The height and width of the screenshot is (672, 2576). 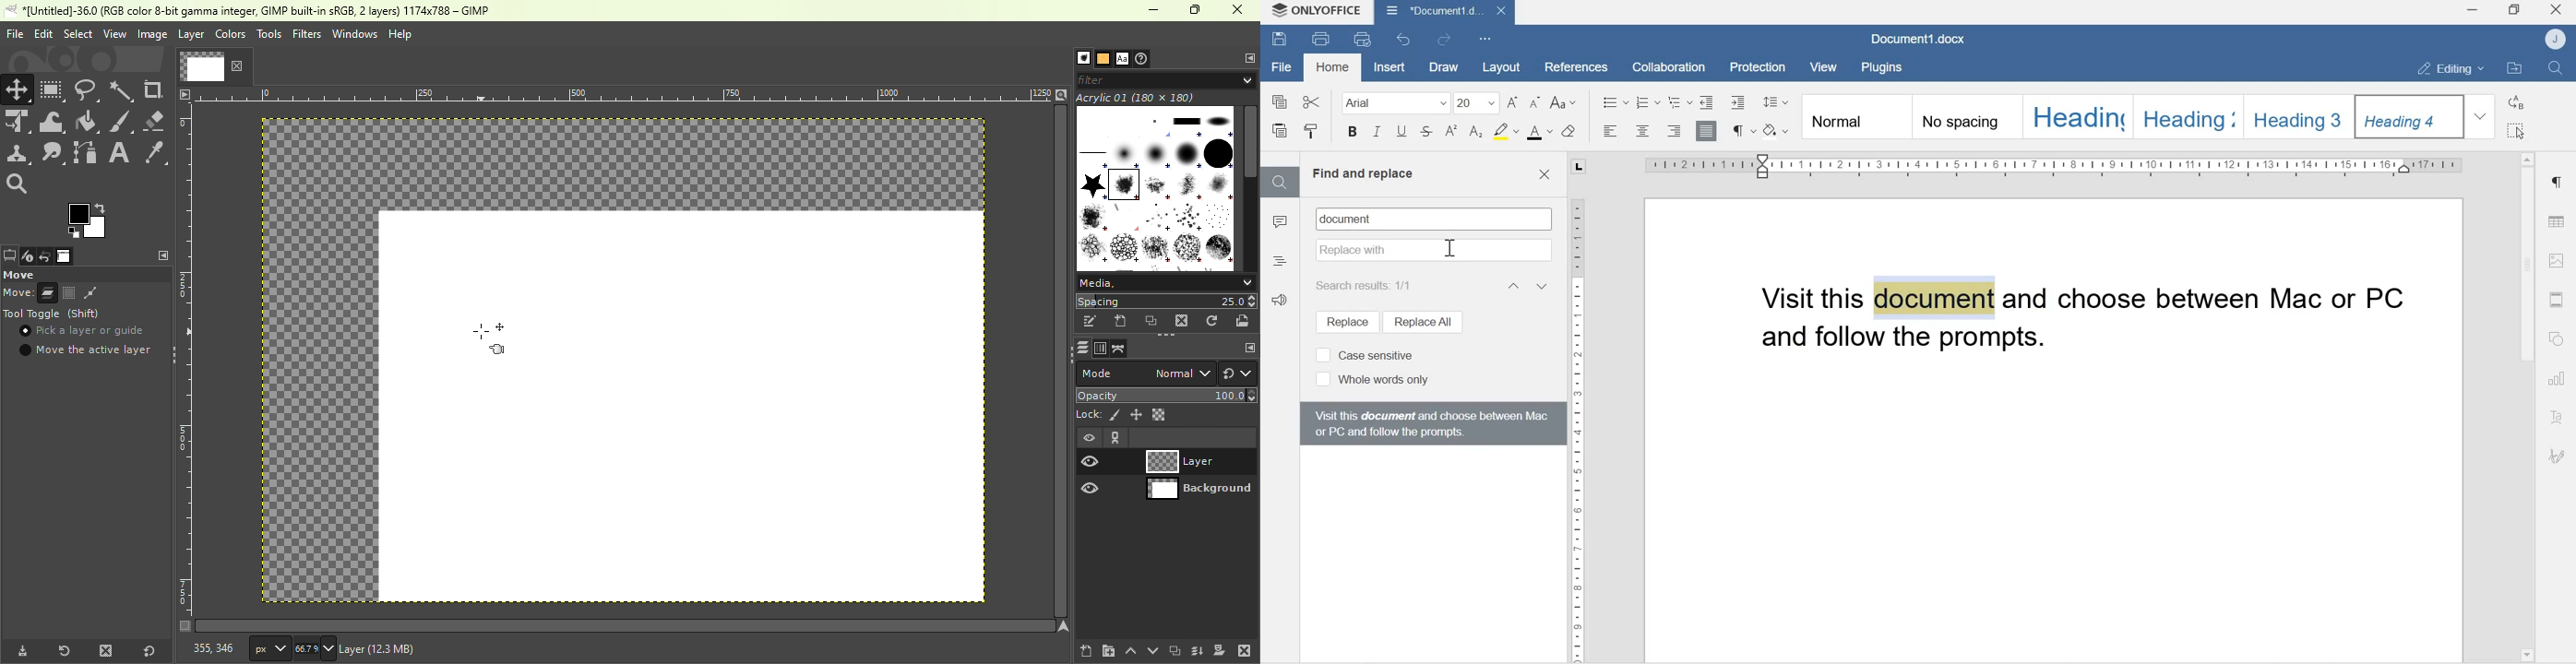 I want to click on Decrease Indent, so click(x=1741, y=102).